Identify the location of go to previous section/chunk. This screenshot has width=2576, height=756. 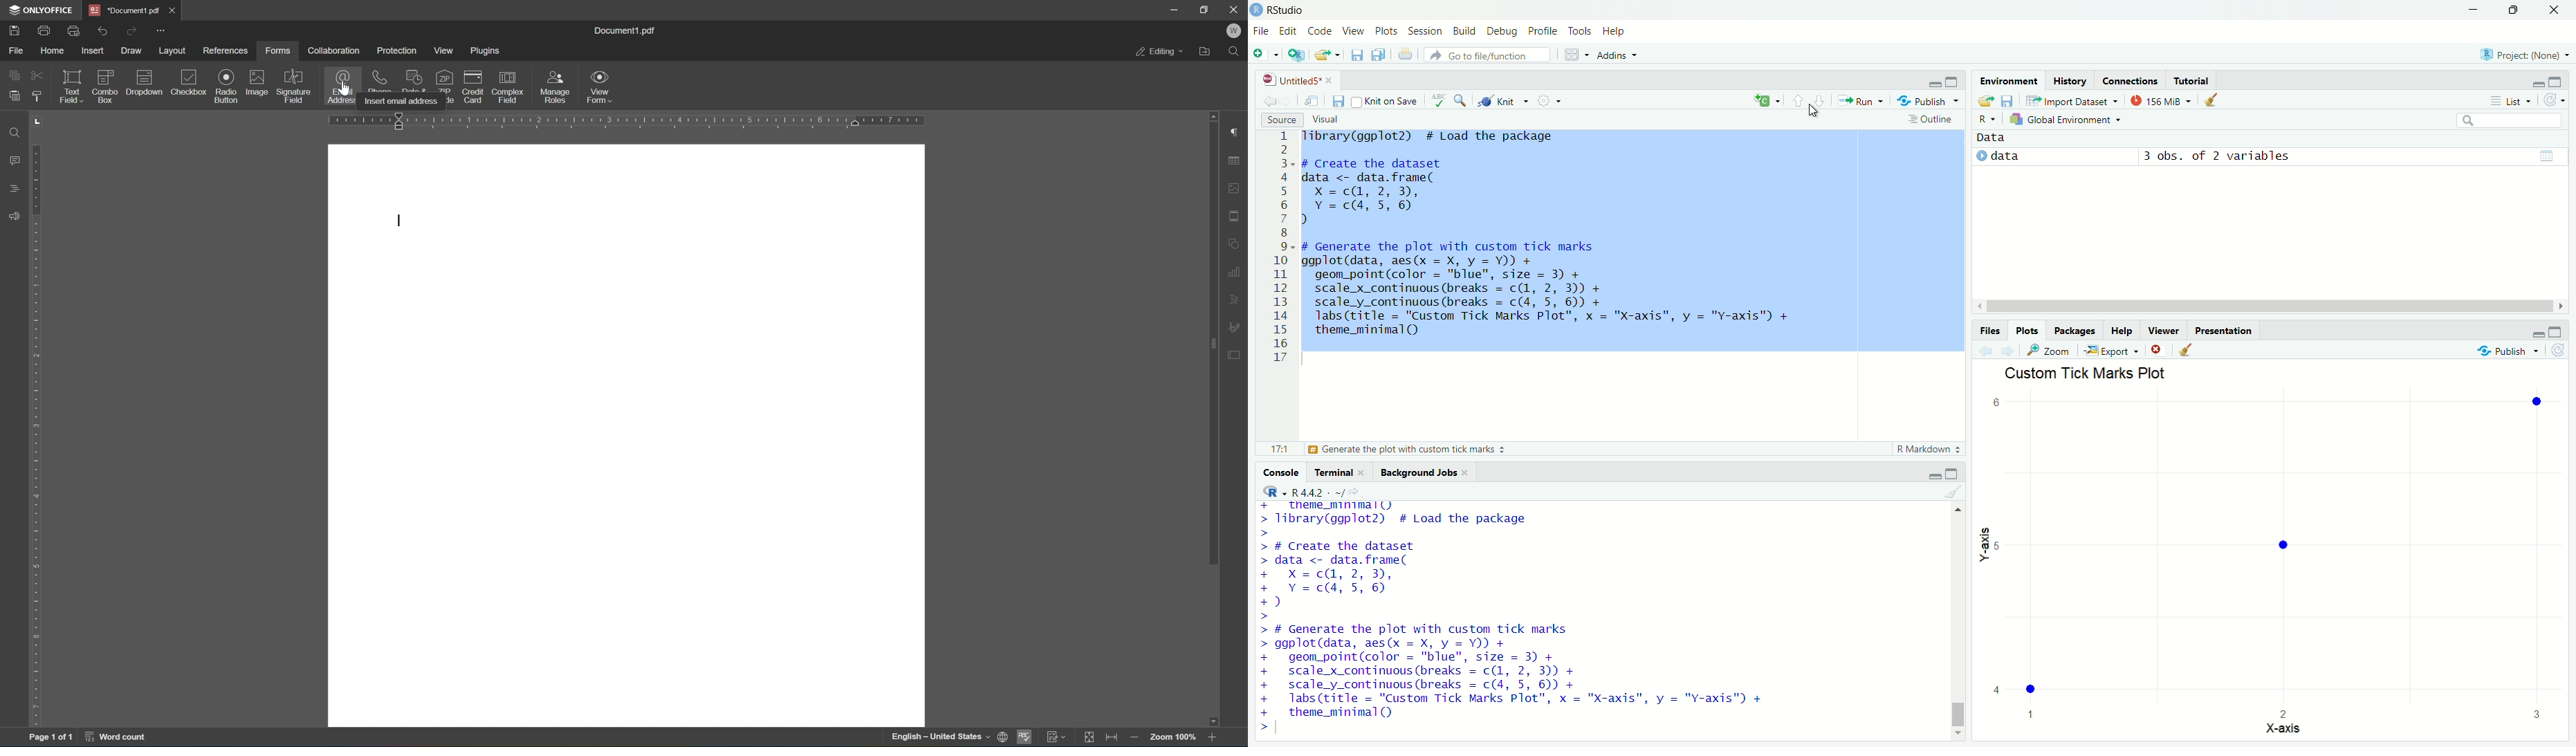
(1797, 100).